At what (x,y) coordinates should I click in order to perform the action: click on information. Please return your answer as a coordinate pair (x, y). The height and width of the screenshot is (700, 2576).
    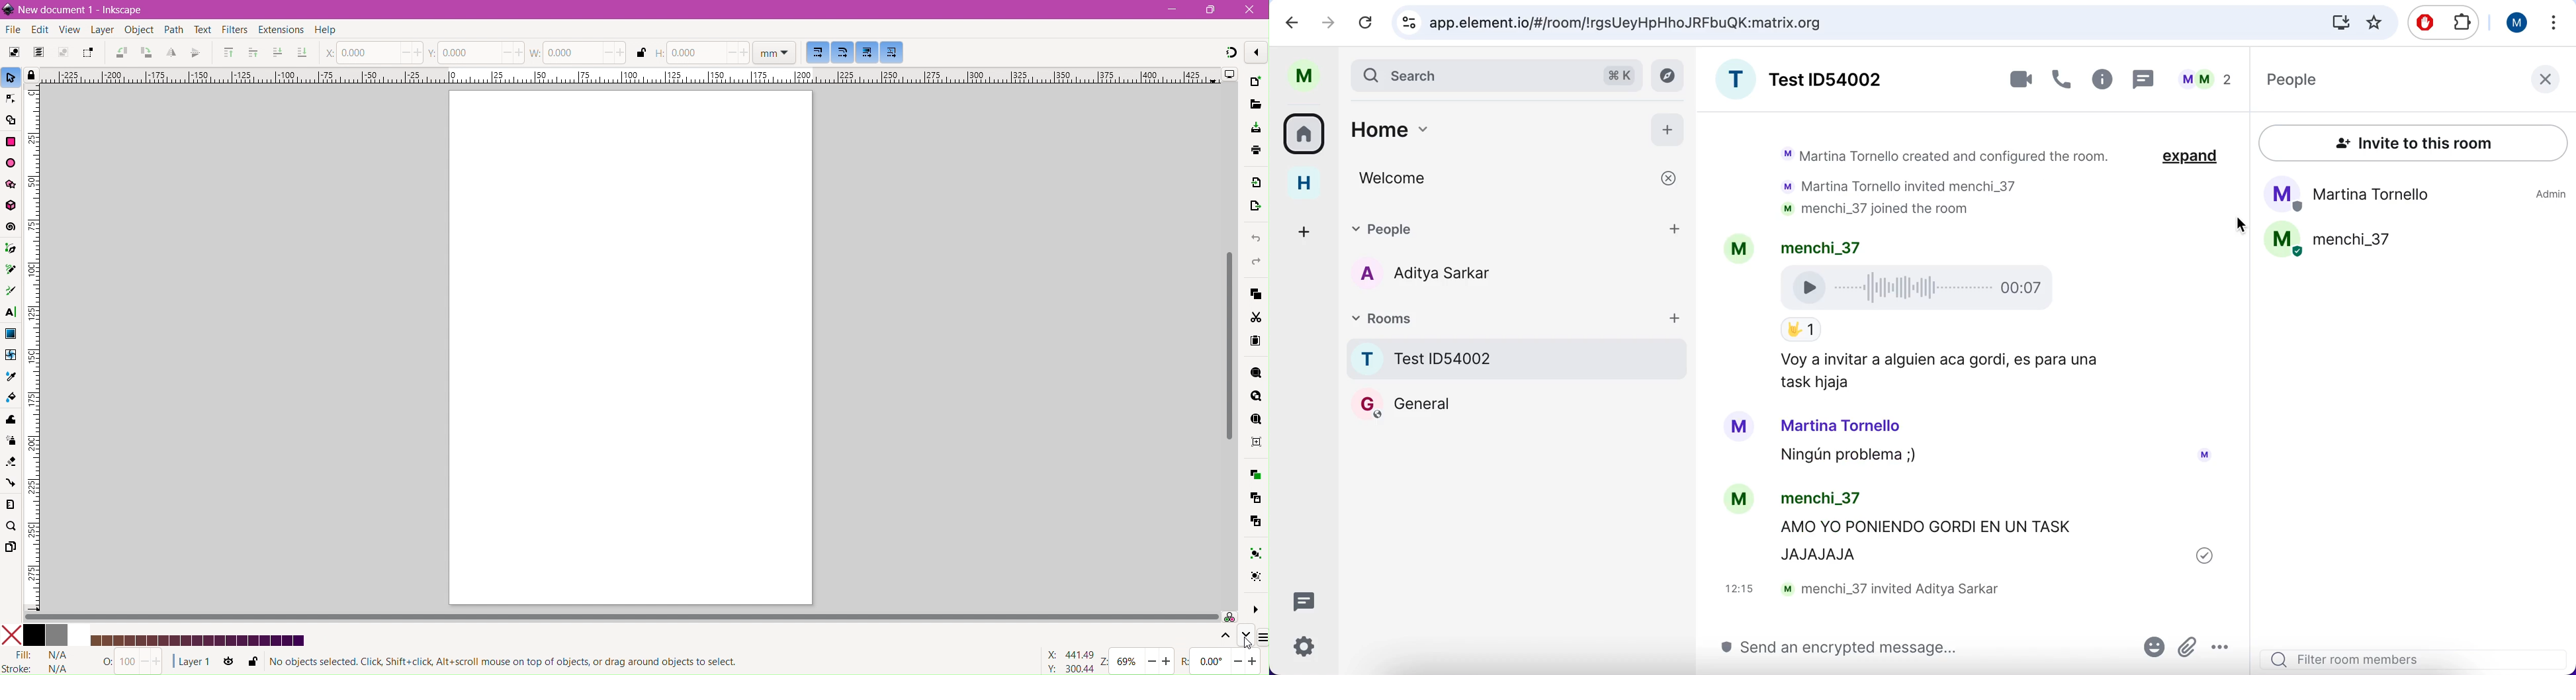
    Looking at the image, I should click on (2104, 82).